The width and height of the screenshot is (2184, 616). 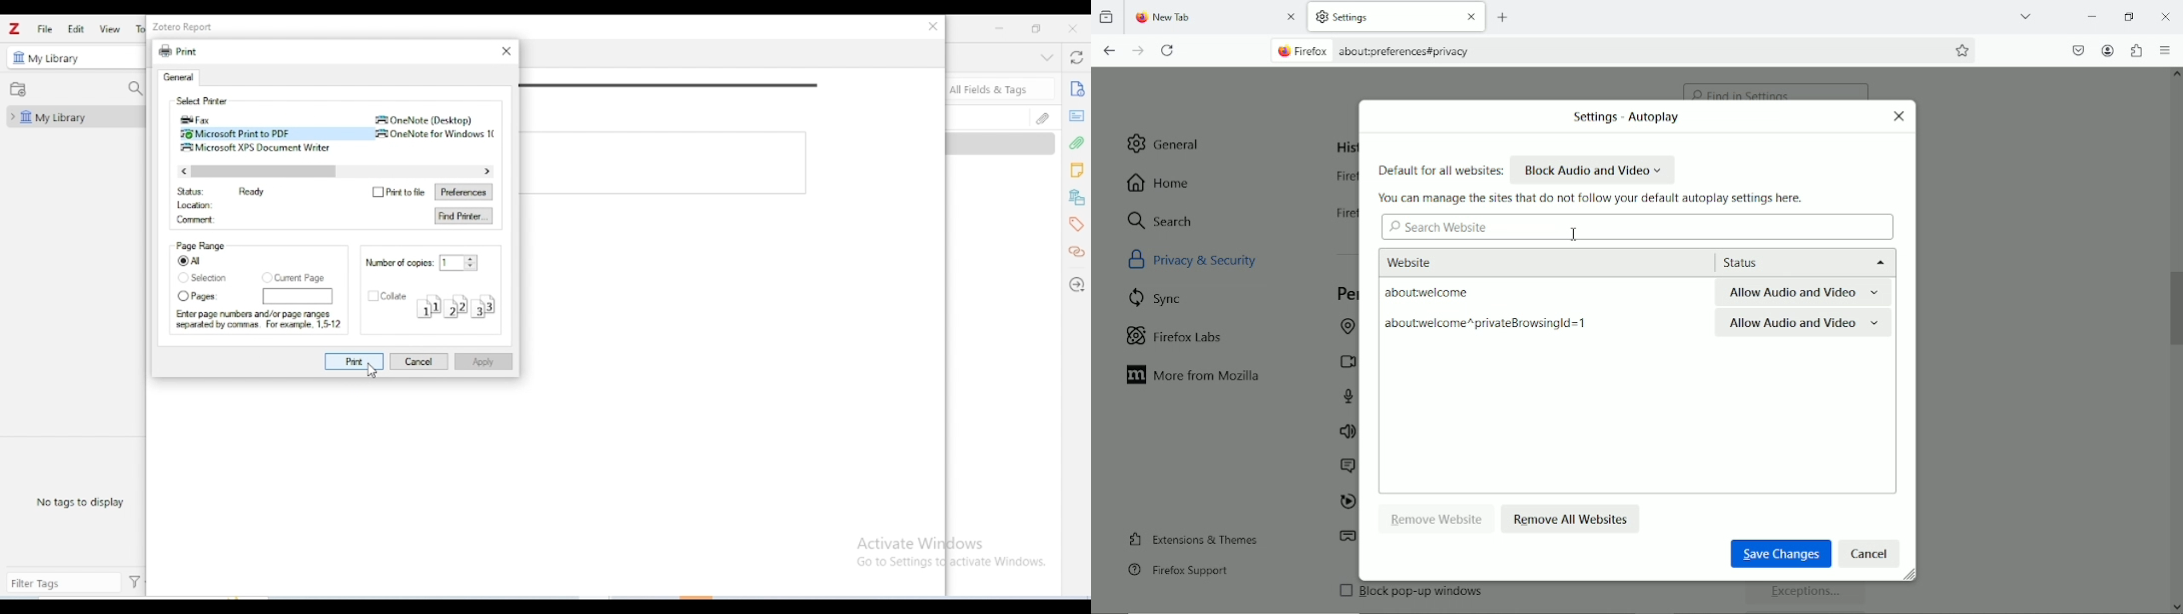 I want to click on general, so click(x=179, y=77).